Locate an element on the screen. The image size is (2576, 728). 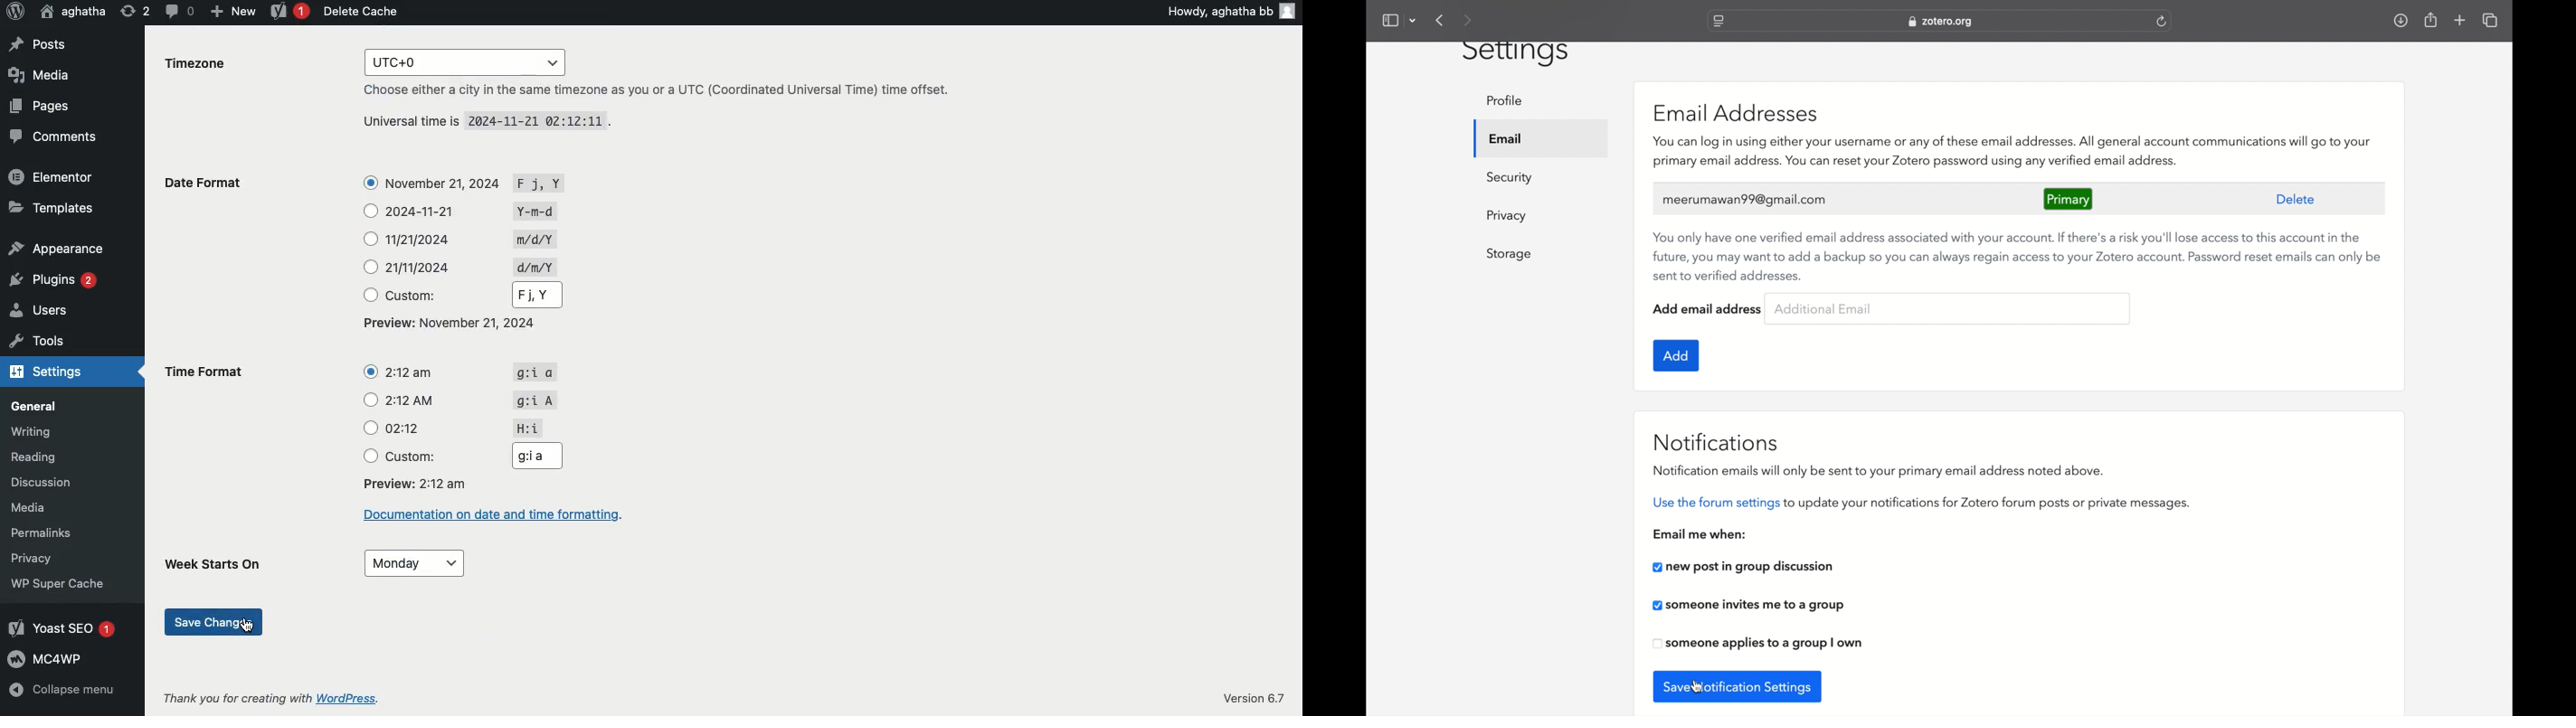
Preview: November 21, 2024 is located at coordinates (450, 323).